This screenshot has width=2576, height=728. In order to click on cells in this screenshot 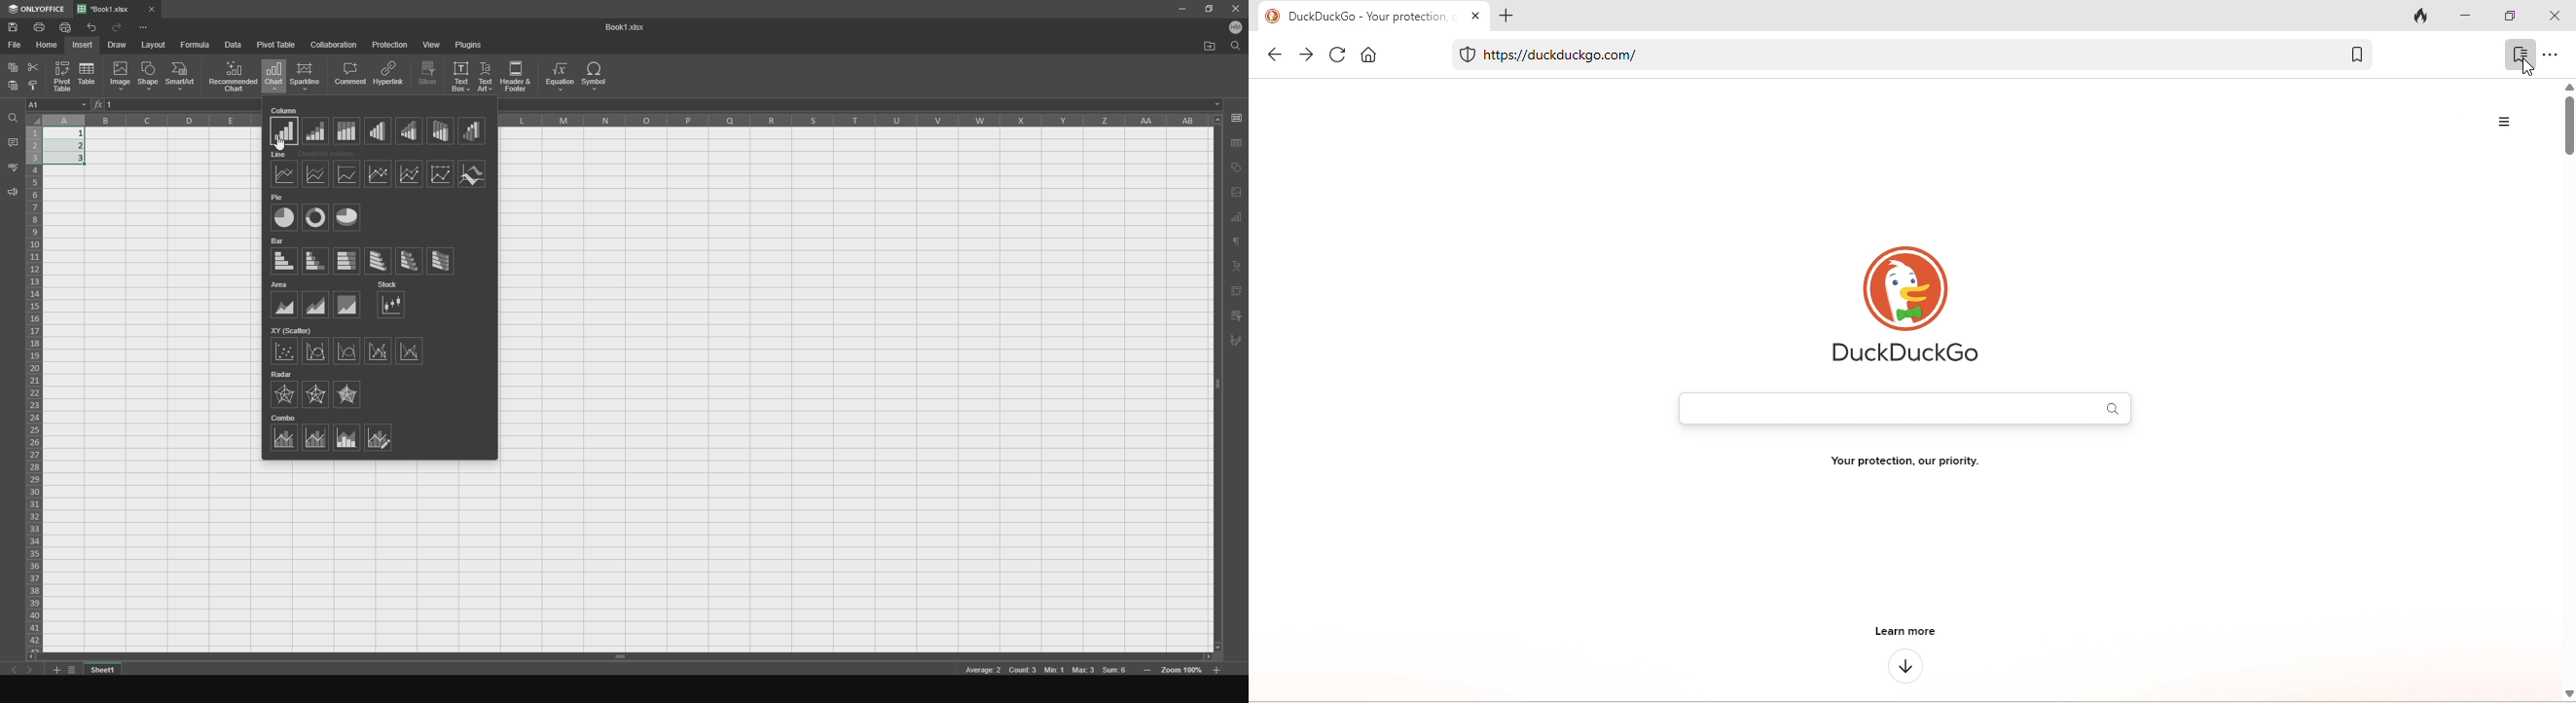, I will do `click(34, 382)`.